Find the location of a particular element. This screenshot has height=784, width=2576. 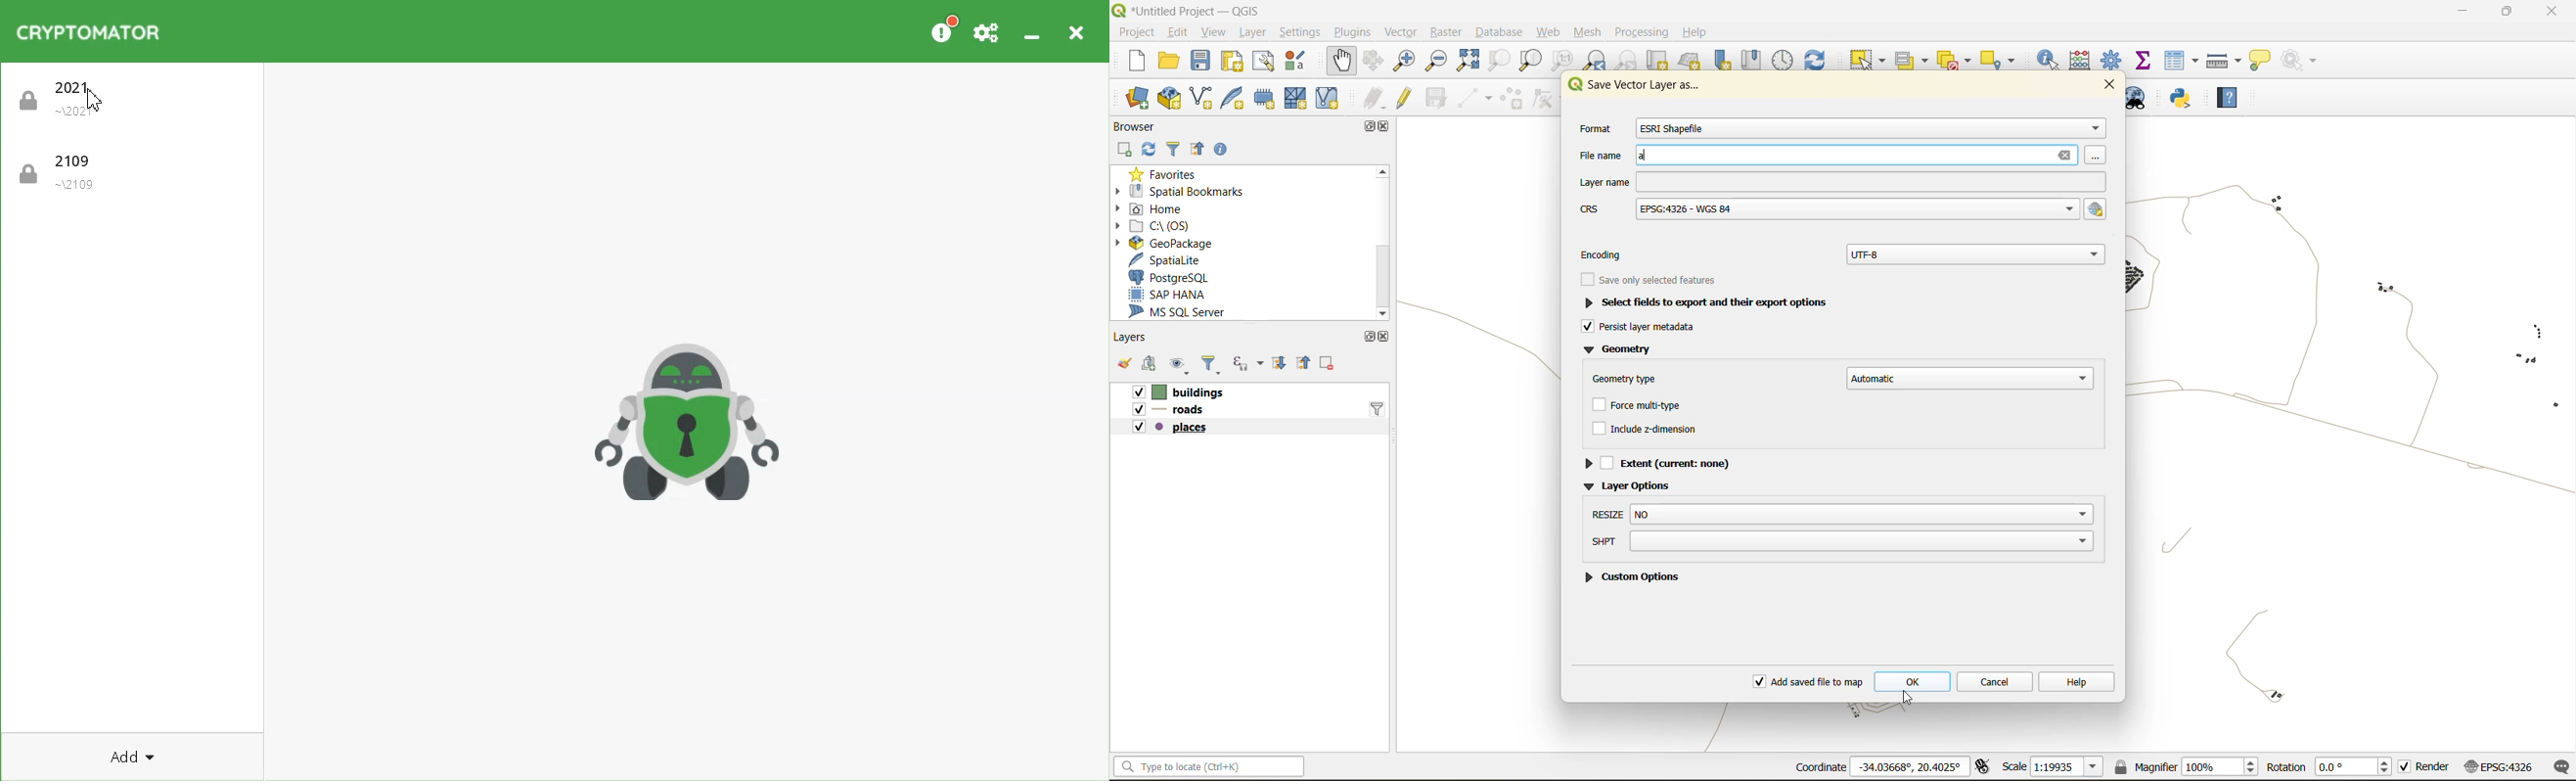

 is located at coordinates (1840, 210).